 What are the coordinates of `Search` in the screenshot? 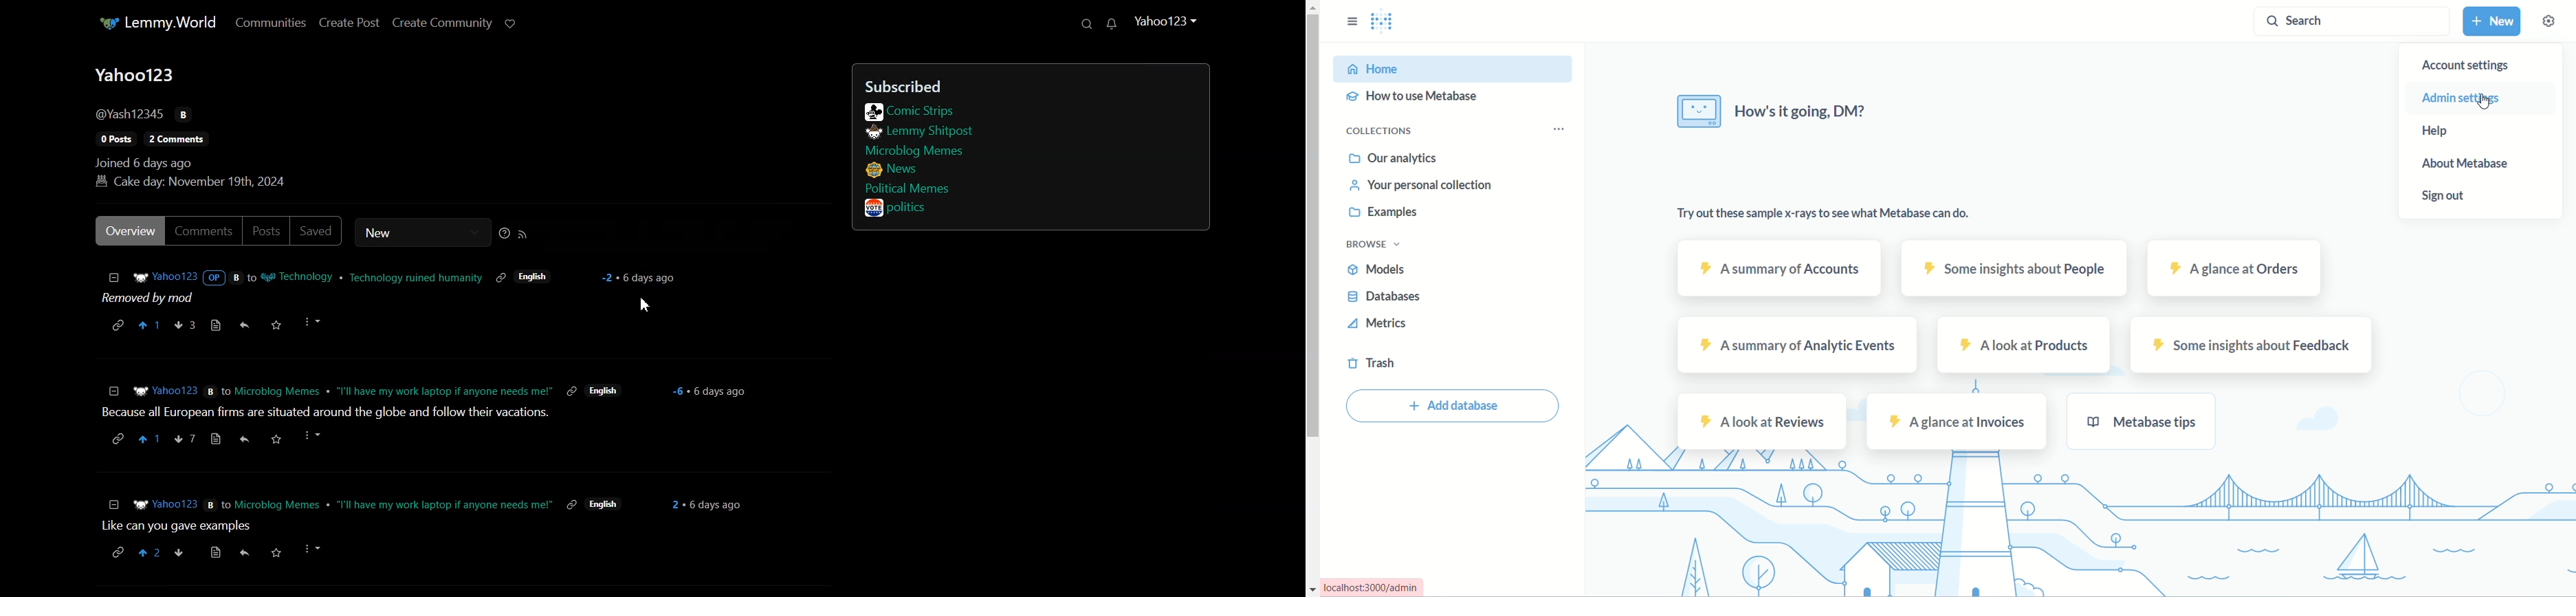 It's located at (1085, 23).